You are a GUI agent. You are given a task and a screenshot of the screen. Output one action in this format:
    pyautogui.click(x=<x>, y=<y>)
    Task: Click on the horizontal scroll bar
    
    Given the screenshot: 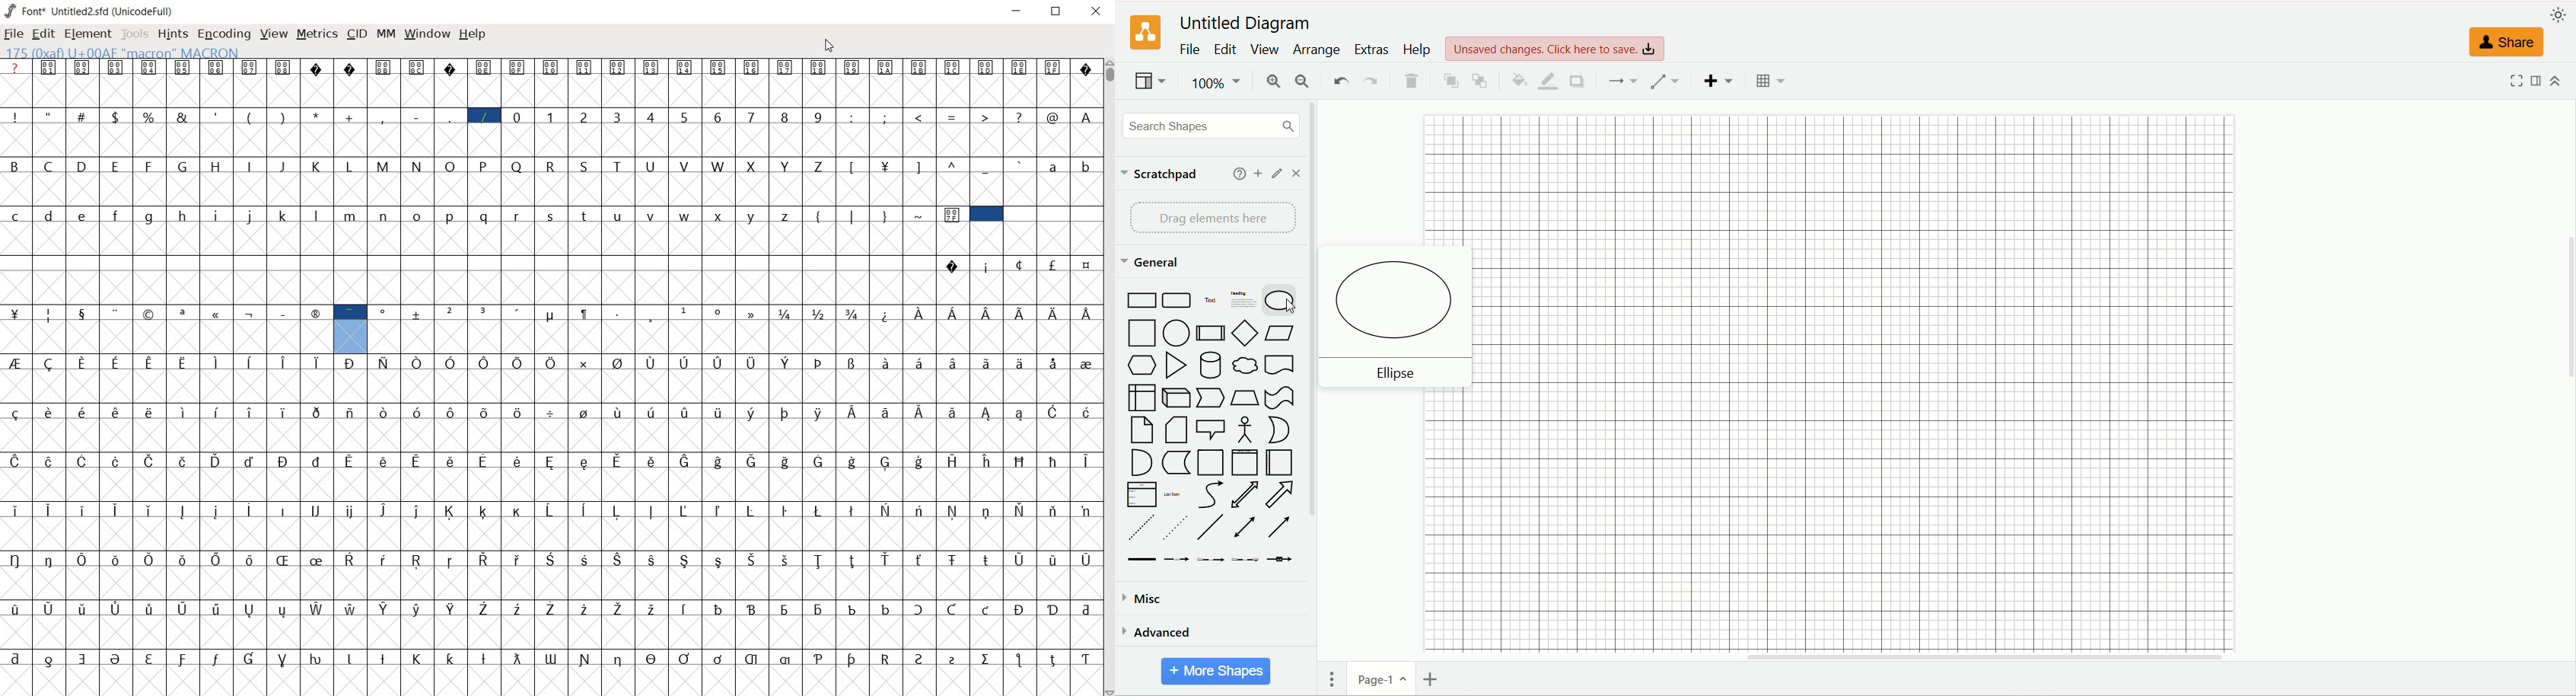 What is the action you would take?
    pyautogui.click(x=1953, y=656)
    